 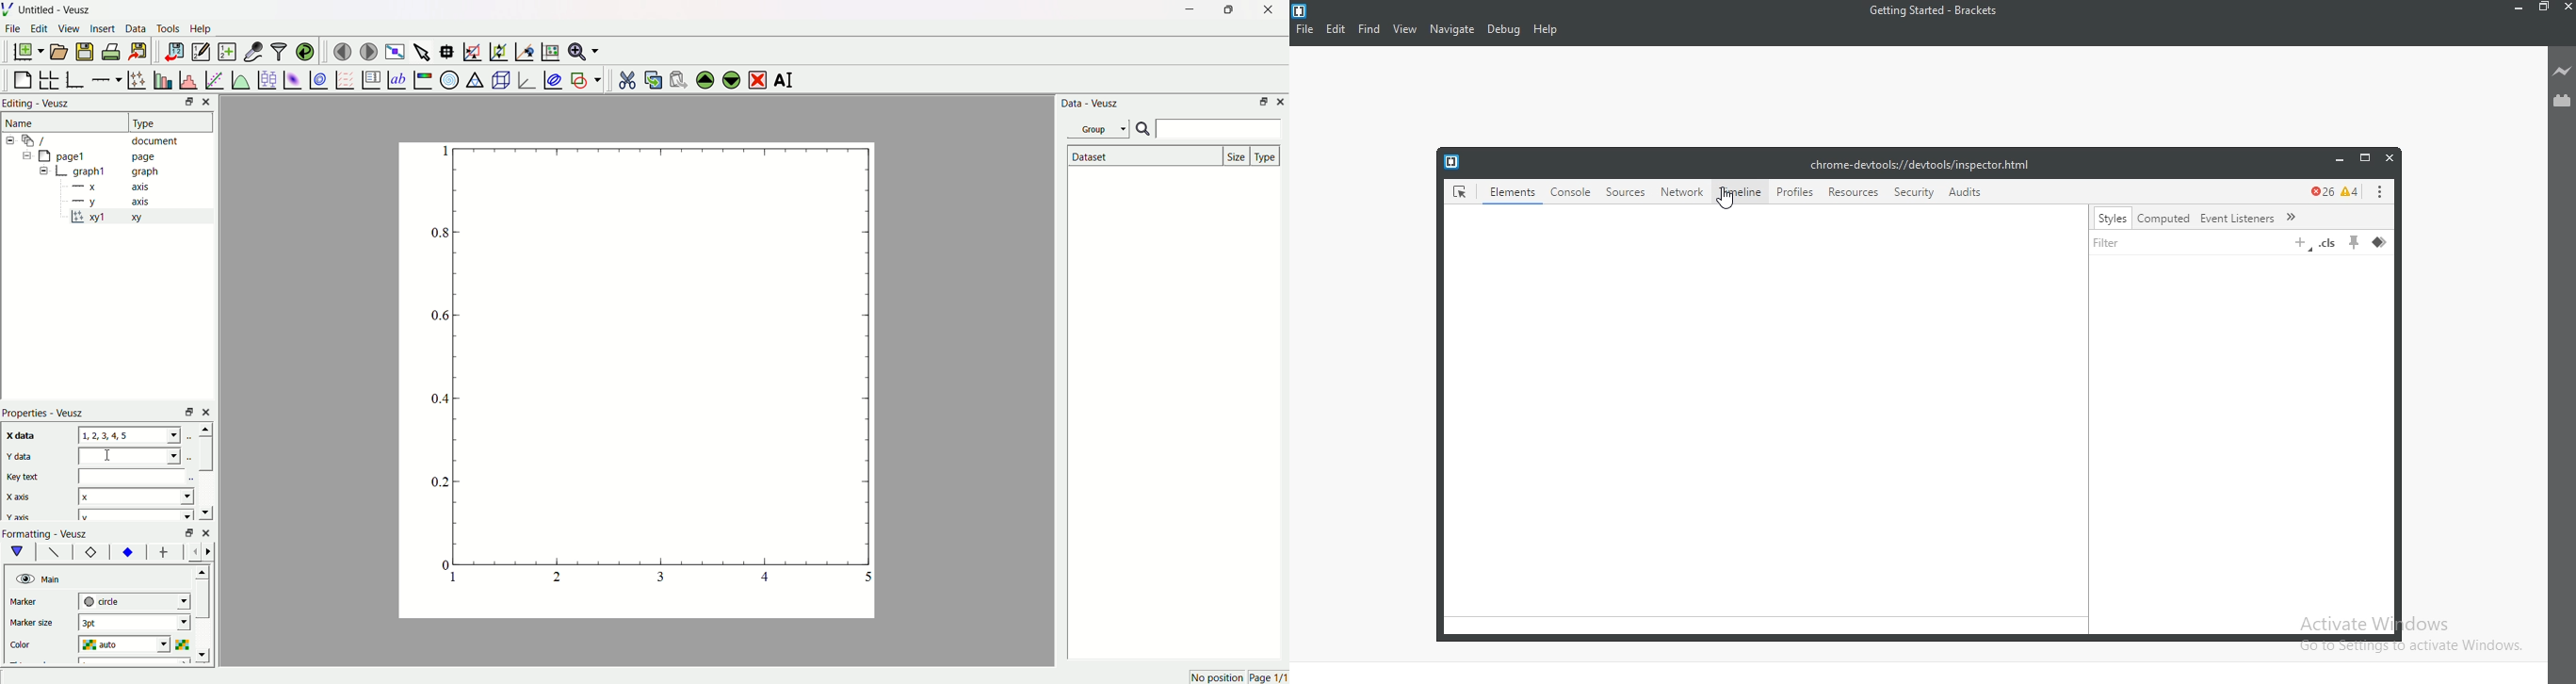 I want to click on hide/unhide, so click(x=24, y=579).